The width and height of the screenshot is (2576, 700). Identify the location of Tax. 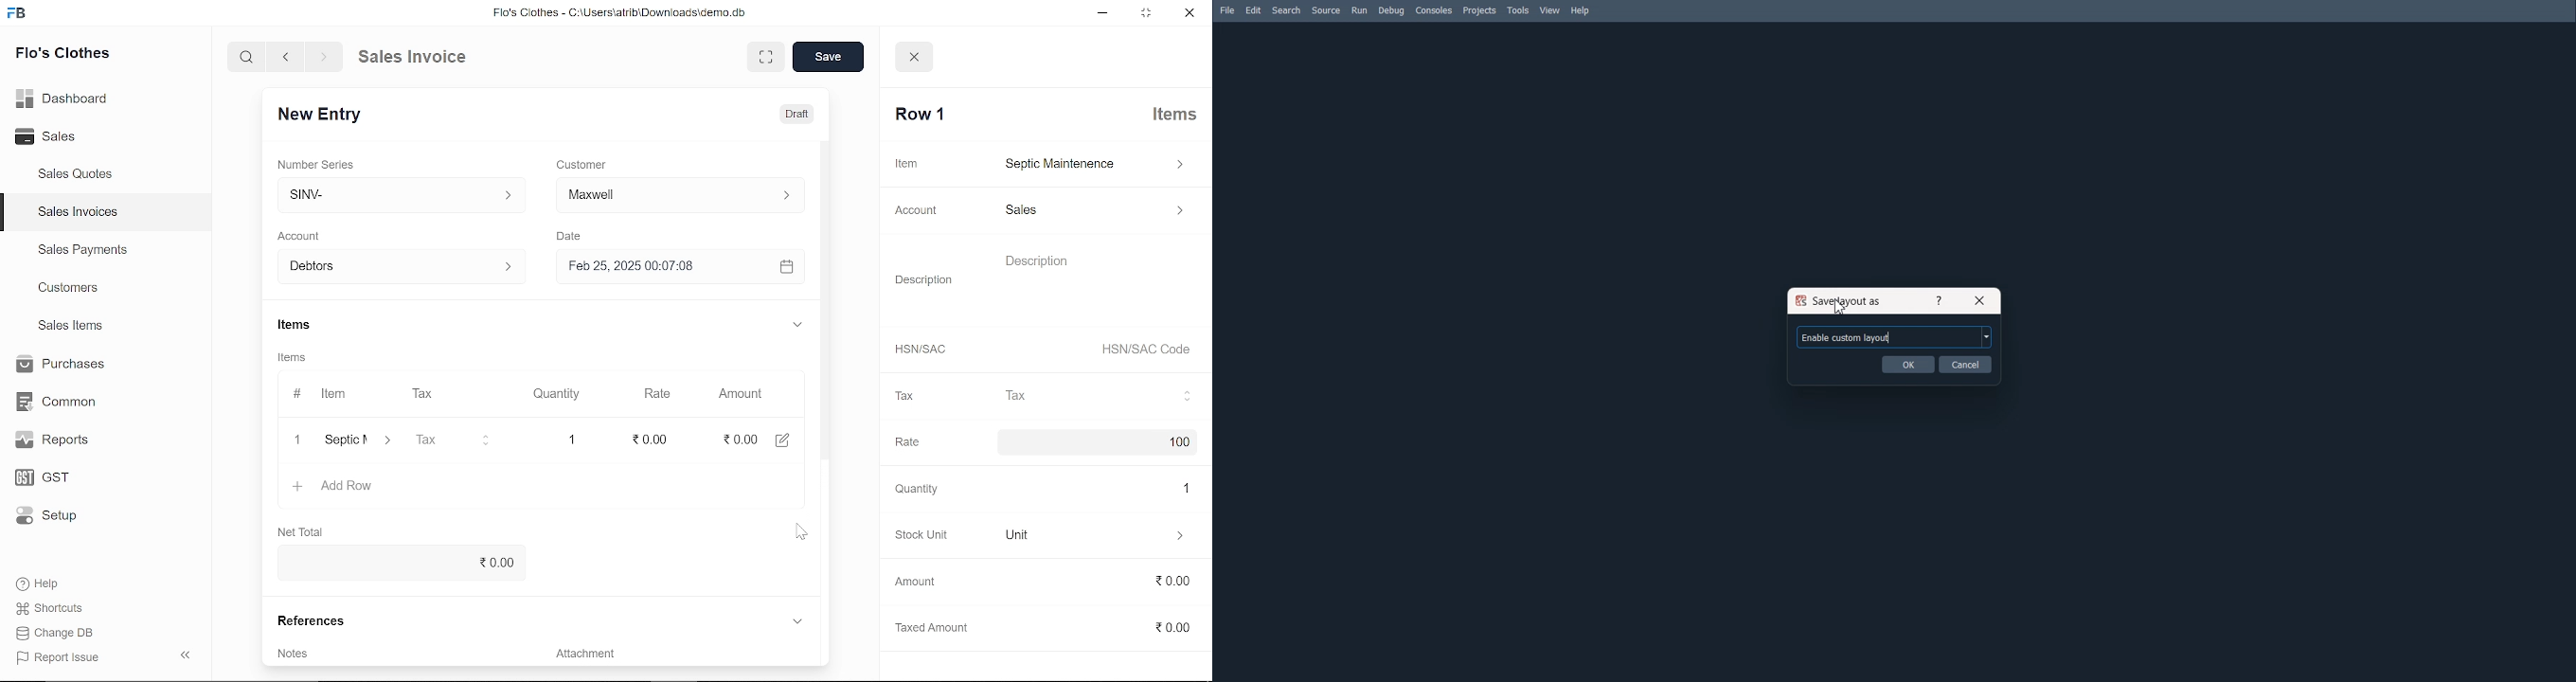
(456, 440).